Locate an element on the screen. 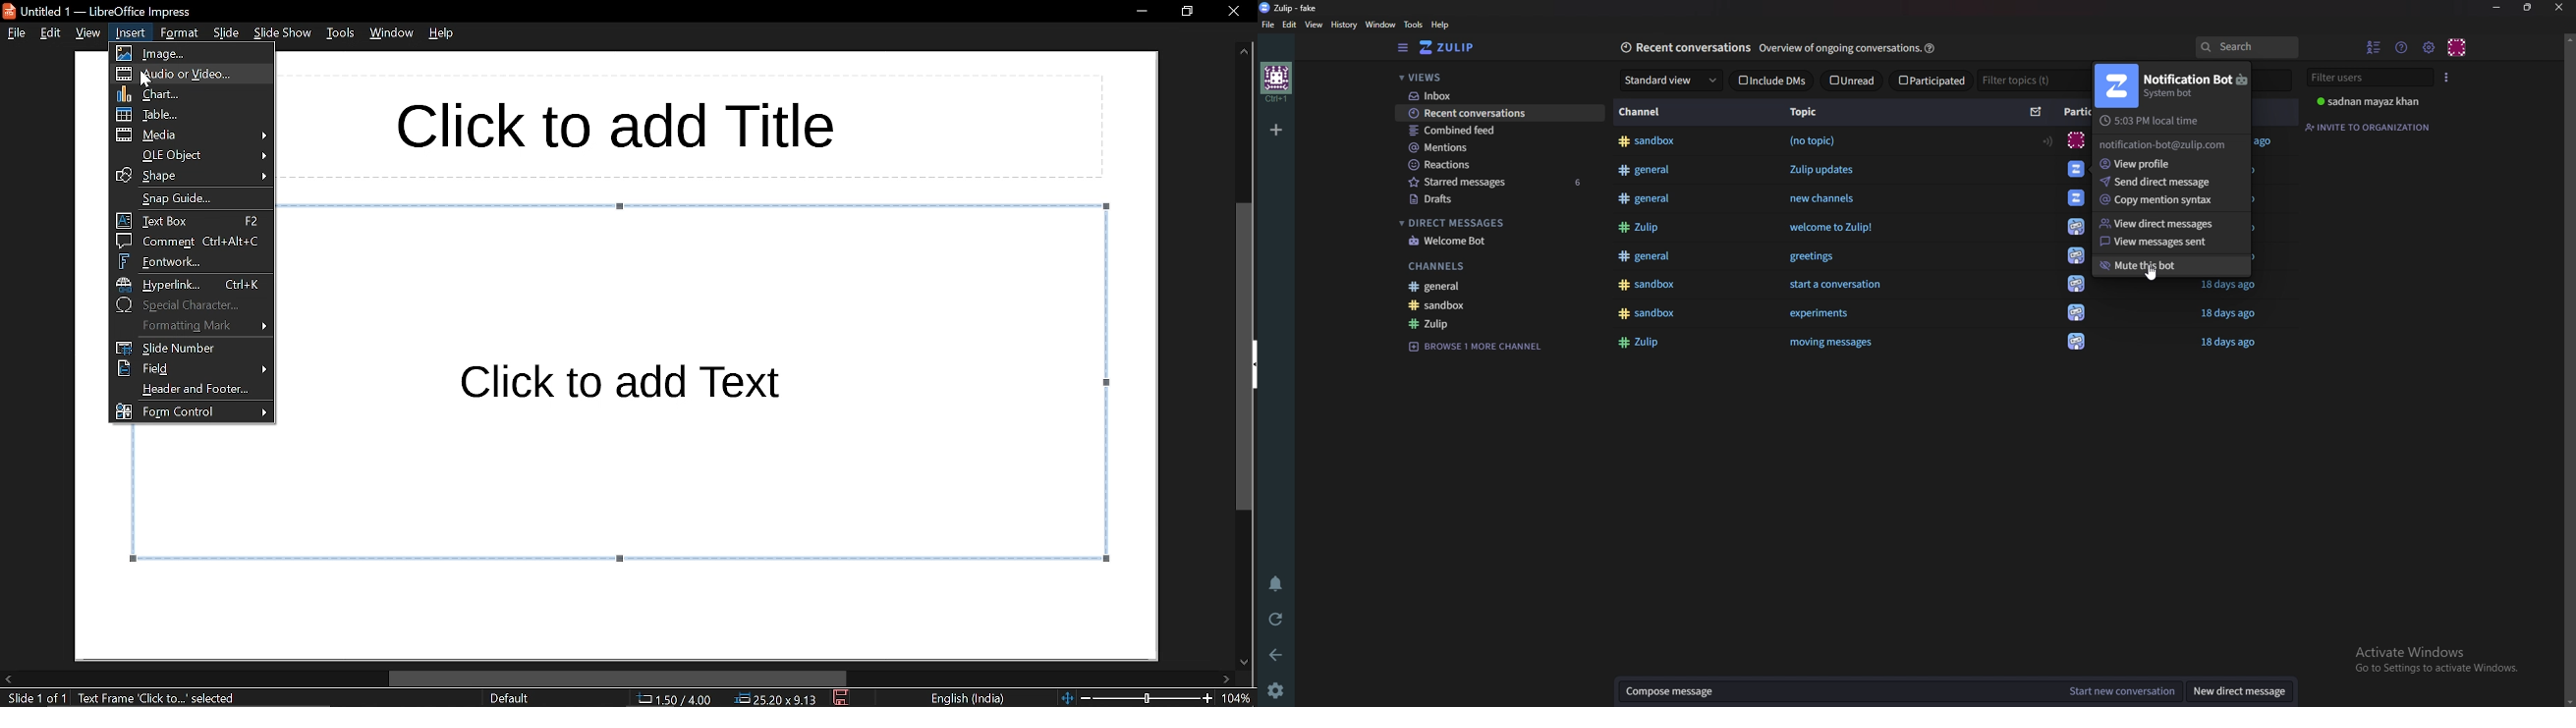 The image size is (2576, 728). Drafts is located at coordinates (1487, 200).